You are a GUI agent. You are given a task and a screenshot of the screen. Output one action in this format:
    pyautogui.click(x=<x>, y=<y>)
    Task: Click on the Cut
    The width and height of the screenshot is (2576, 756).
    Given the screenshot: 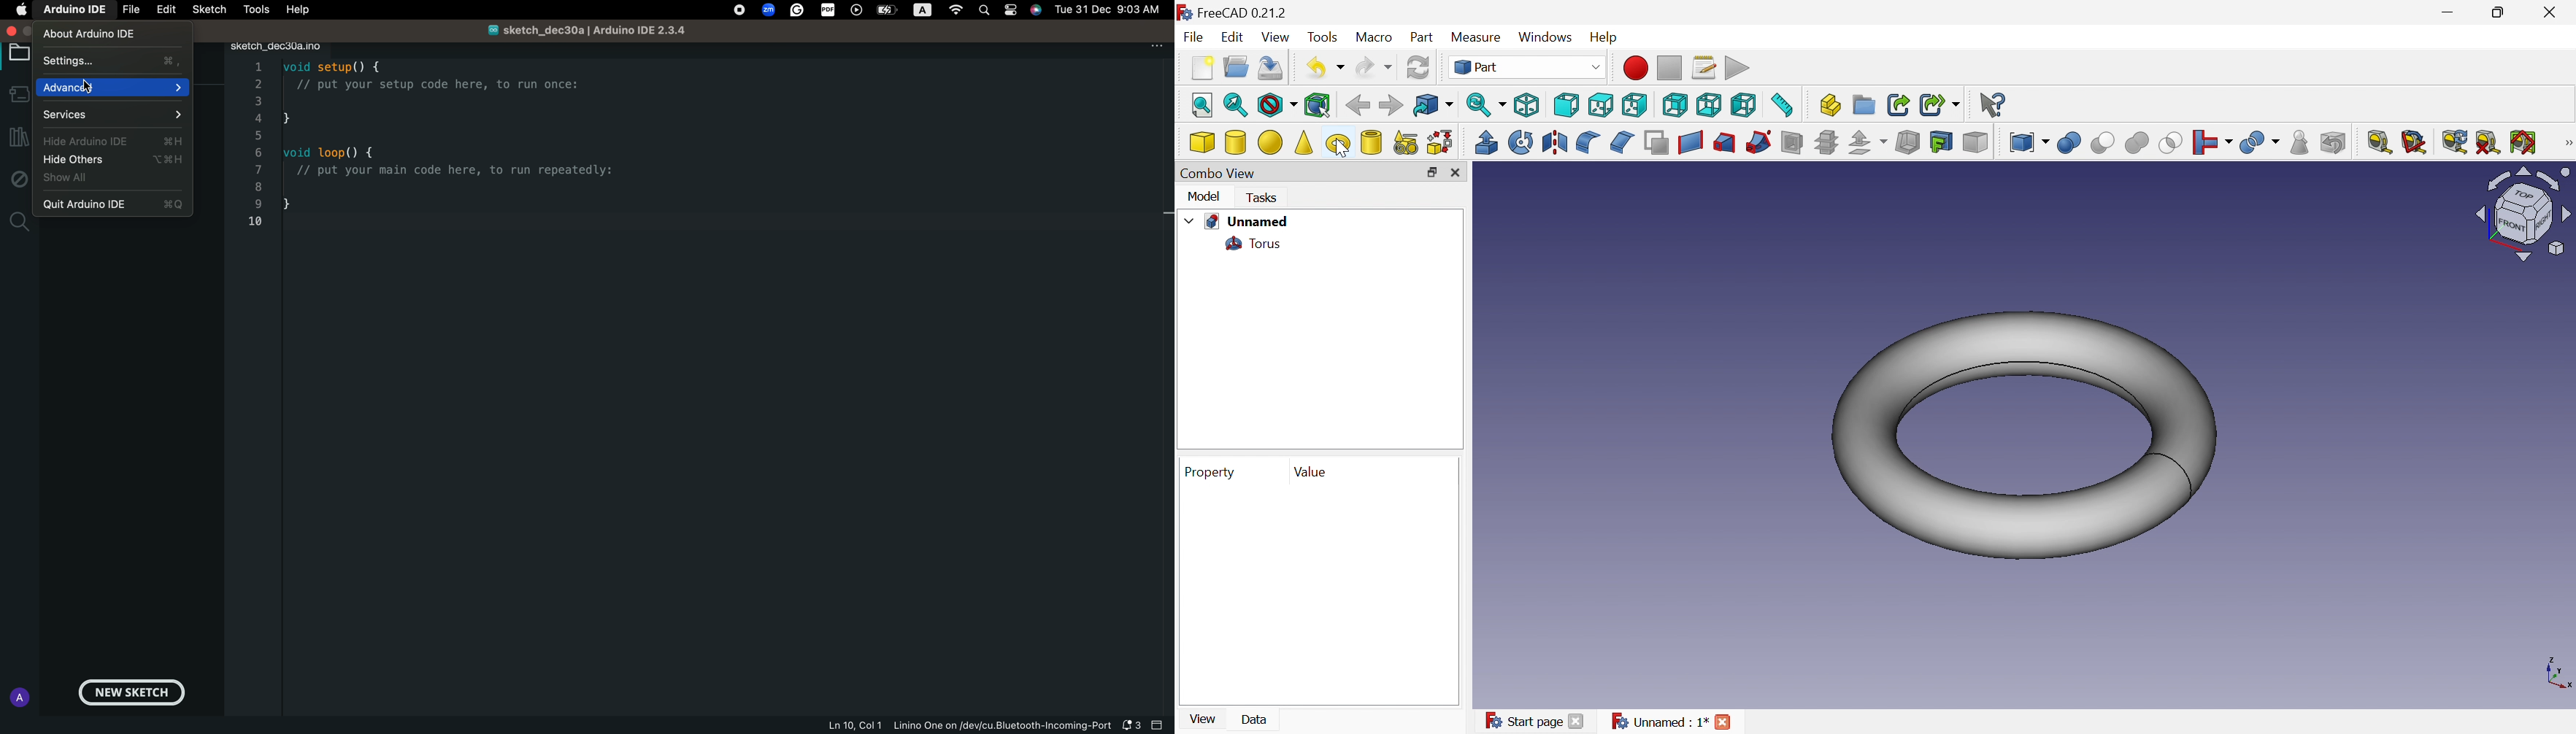 What is the action you would take?
    pyautogui.click(x=2104, y=143)
    